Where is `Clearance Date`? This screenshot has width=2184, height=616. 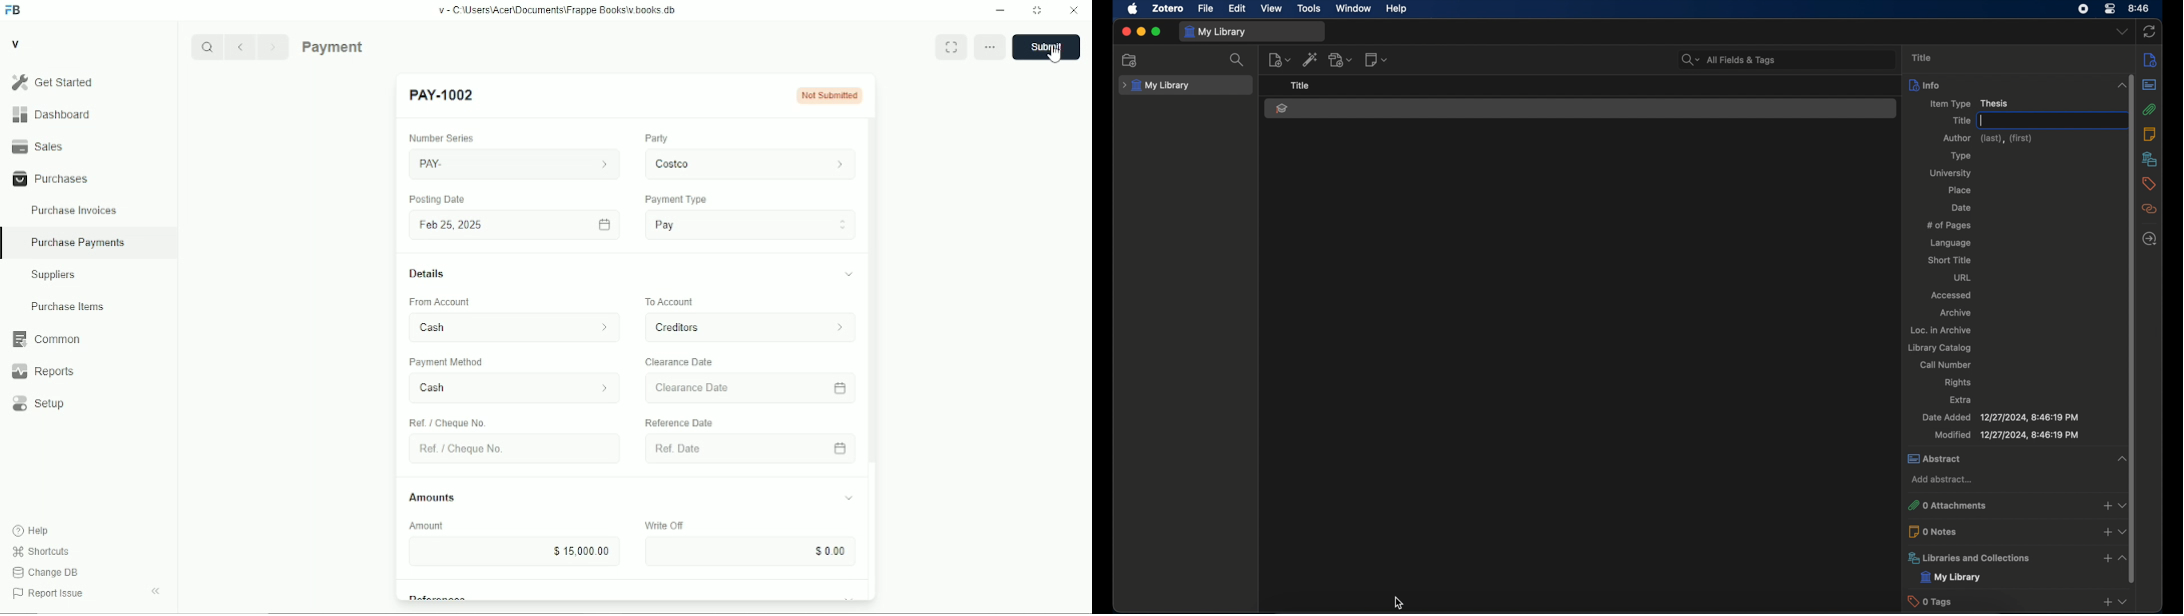 Clearance Date is located at coordinates (683, 362).